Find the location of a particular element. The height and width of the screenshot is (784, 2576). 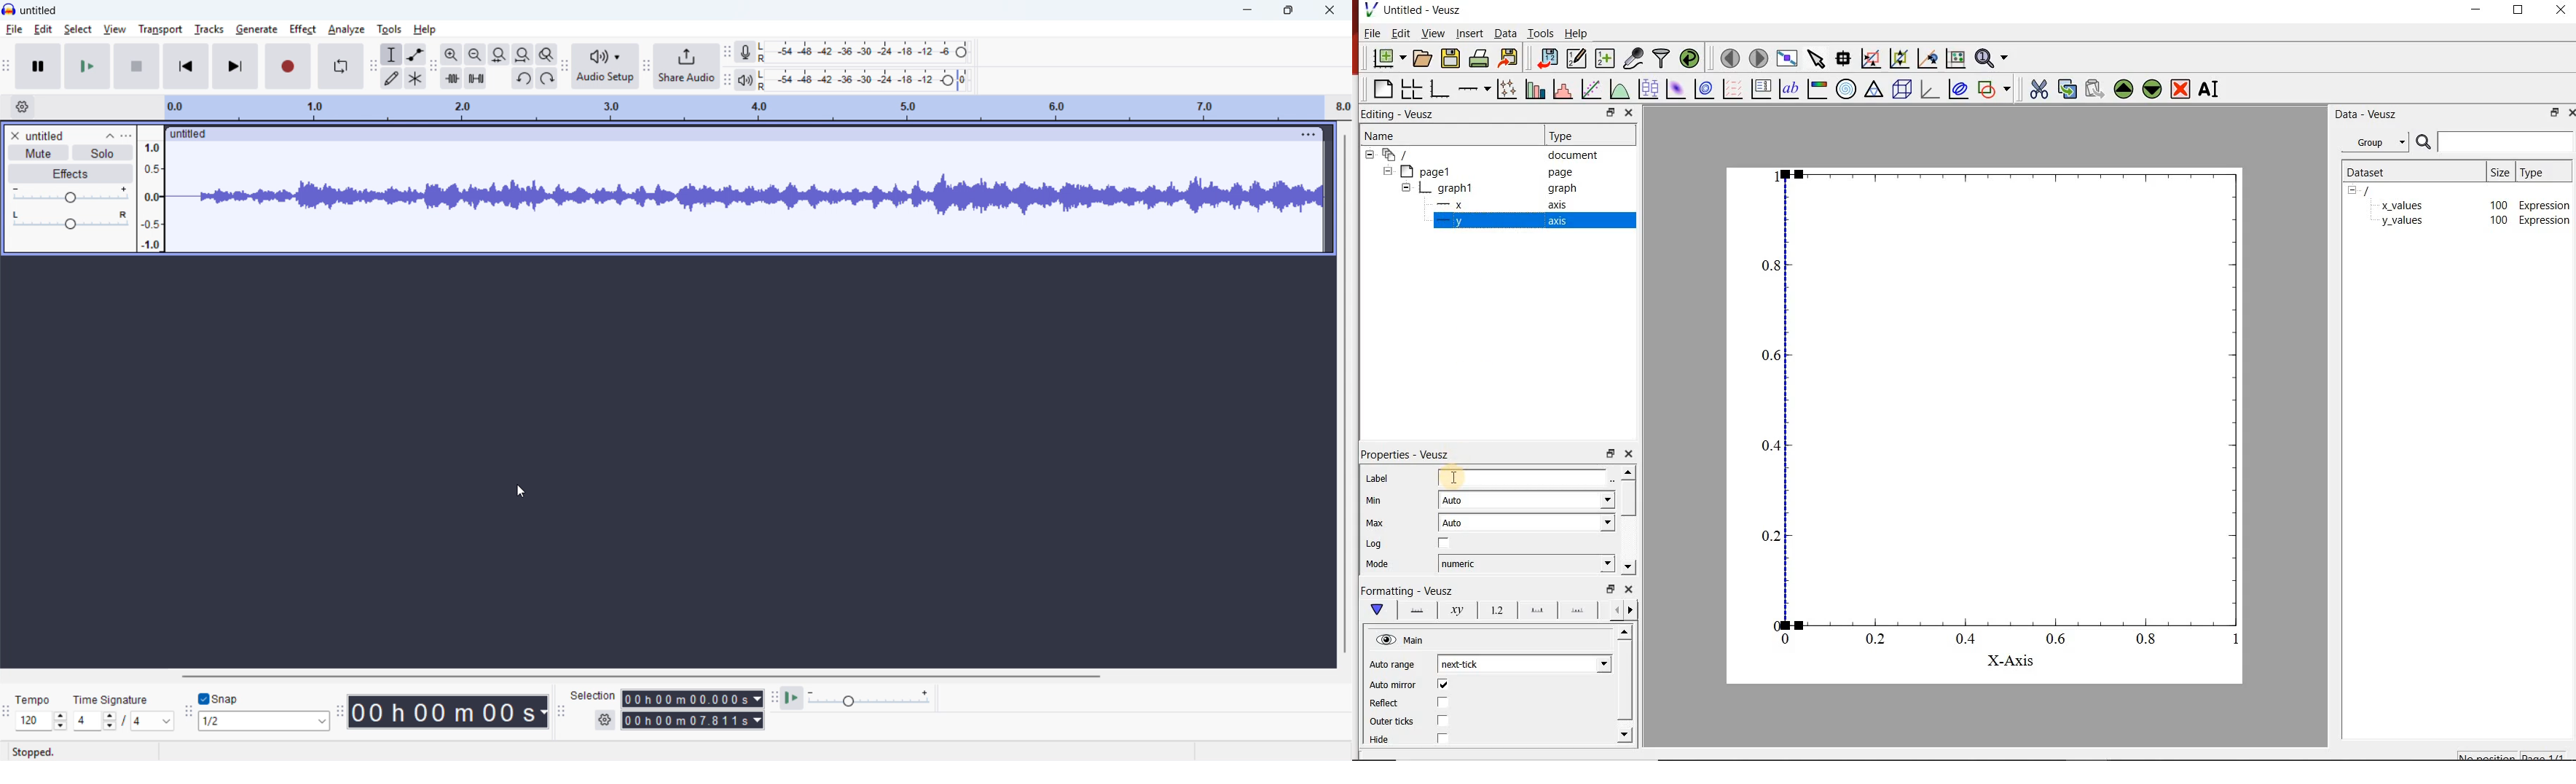

plot a function is located at coordinates (1617, 87).